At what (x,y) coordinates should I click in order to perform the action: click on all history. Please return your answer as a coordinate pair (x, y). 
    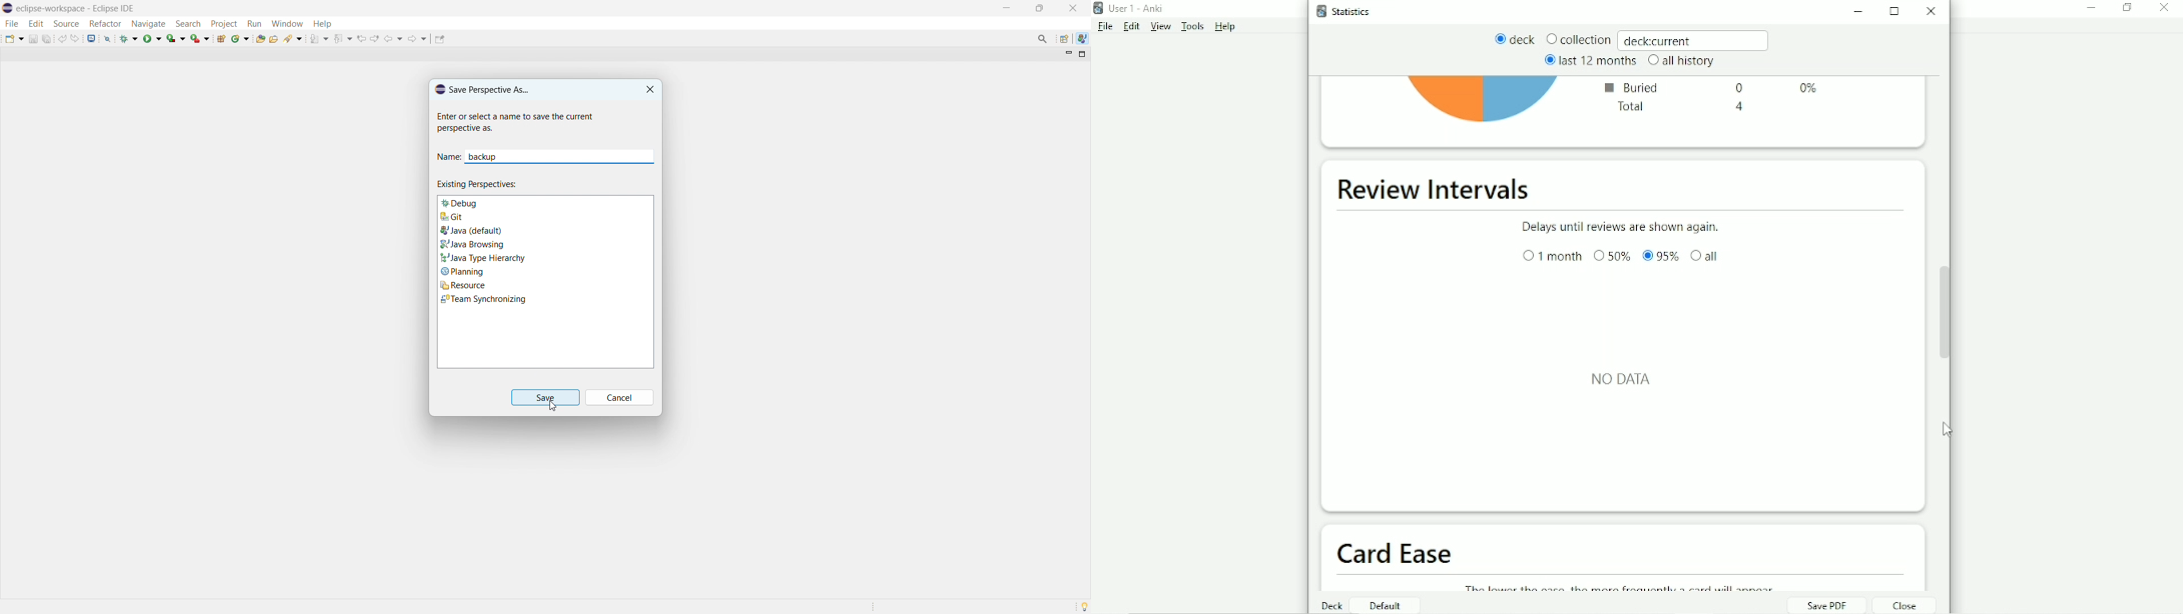
    Looking at the image, I should click on (1680, 61).